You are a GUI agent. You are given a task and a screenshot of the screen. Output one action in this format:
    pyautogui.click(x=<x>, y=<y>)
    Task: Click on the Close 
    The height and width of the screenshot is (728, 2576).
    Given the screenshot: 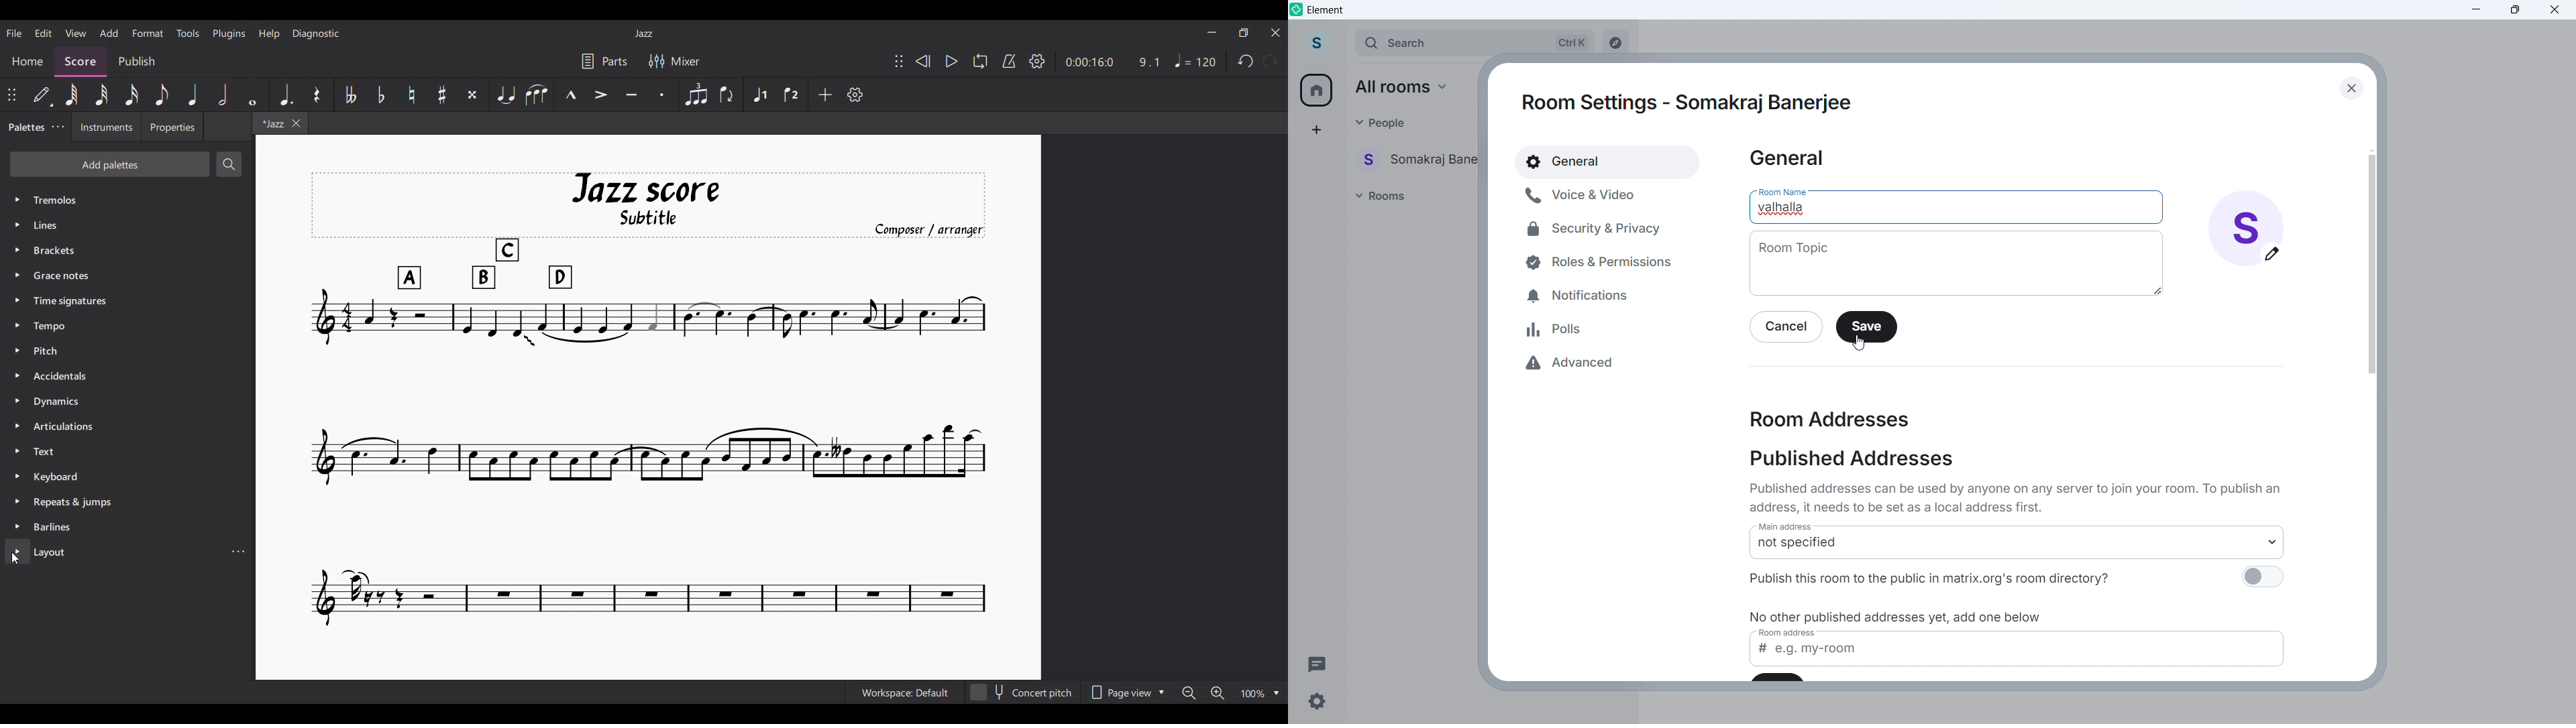 What is the action you would take?
    pyautogui.click(x=2350, y=88)
    